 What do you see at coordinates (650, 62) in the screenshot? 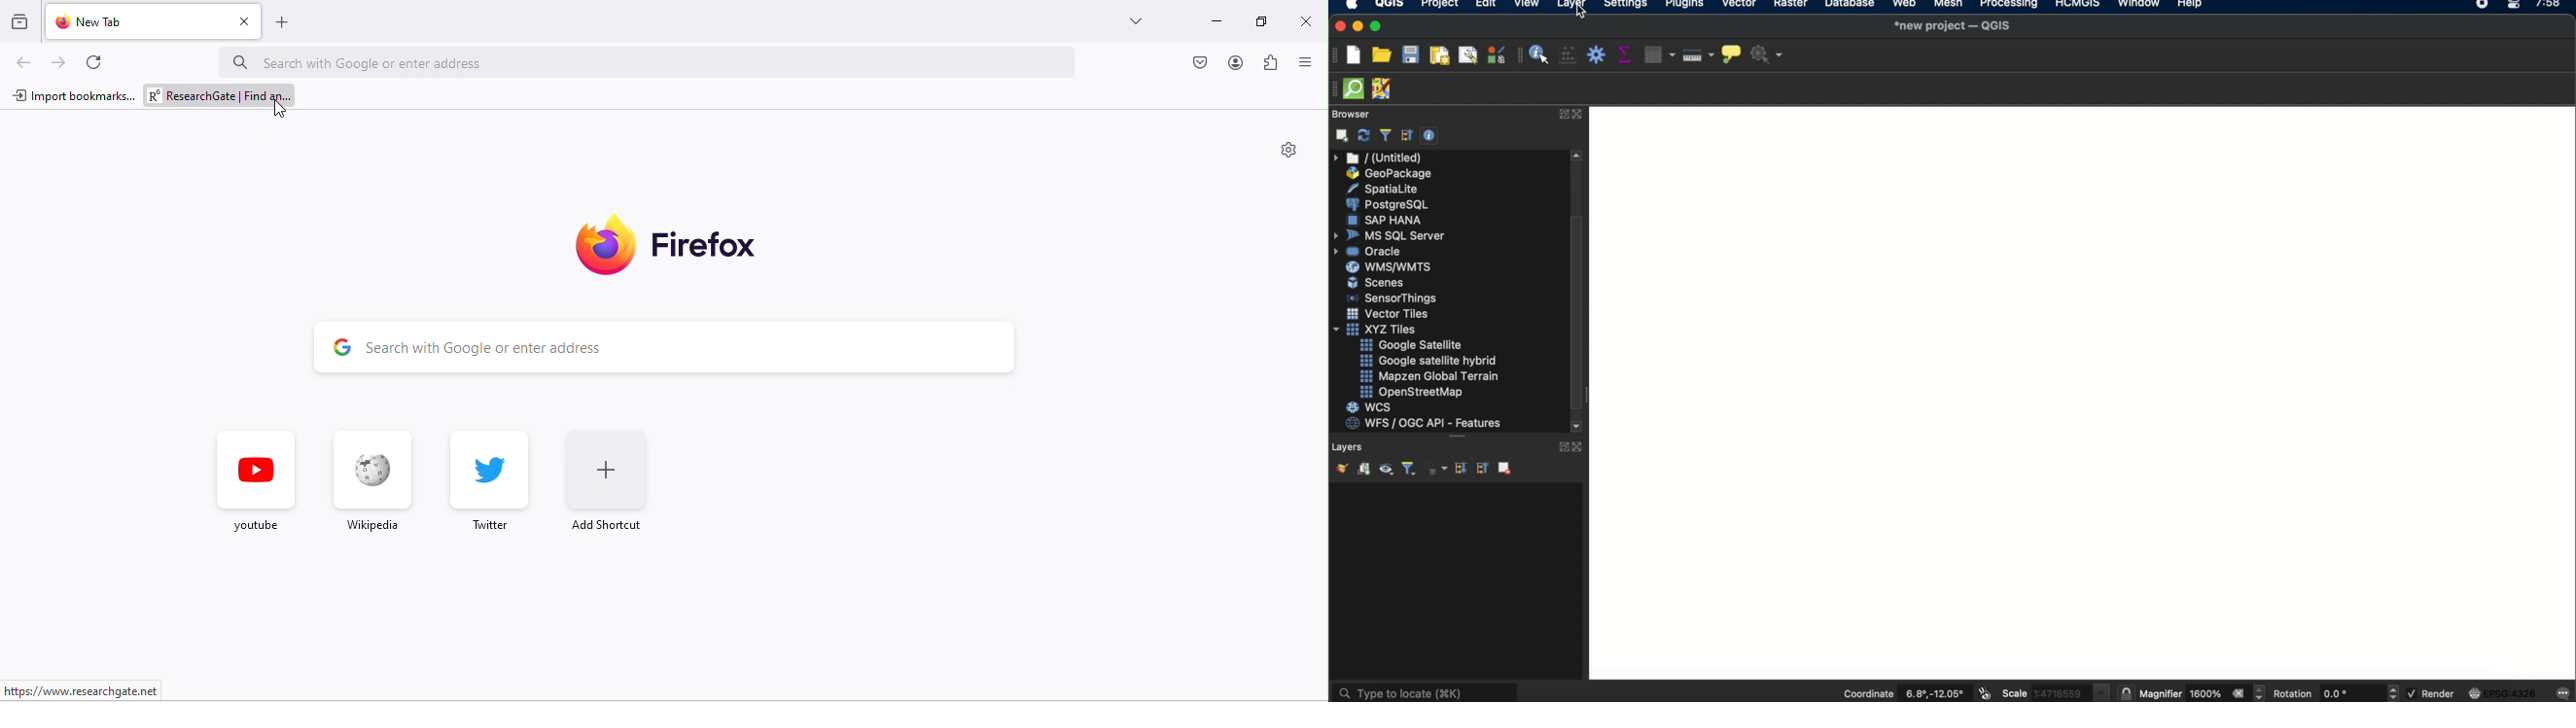
I see `Search with Google or enter address` at bounding box center [650, 62].